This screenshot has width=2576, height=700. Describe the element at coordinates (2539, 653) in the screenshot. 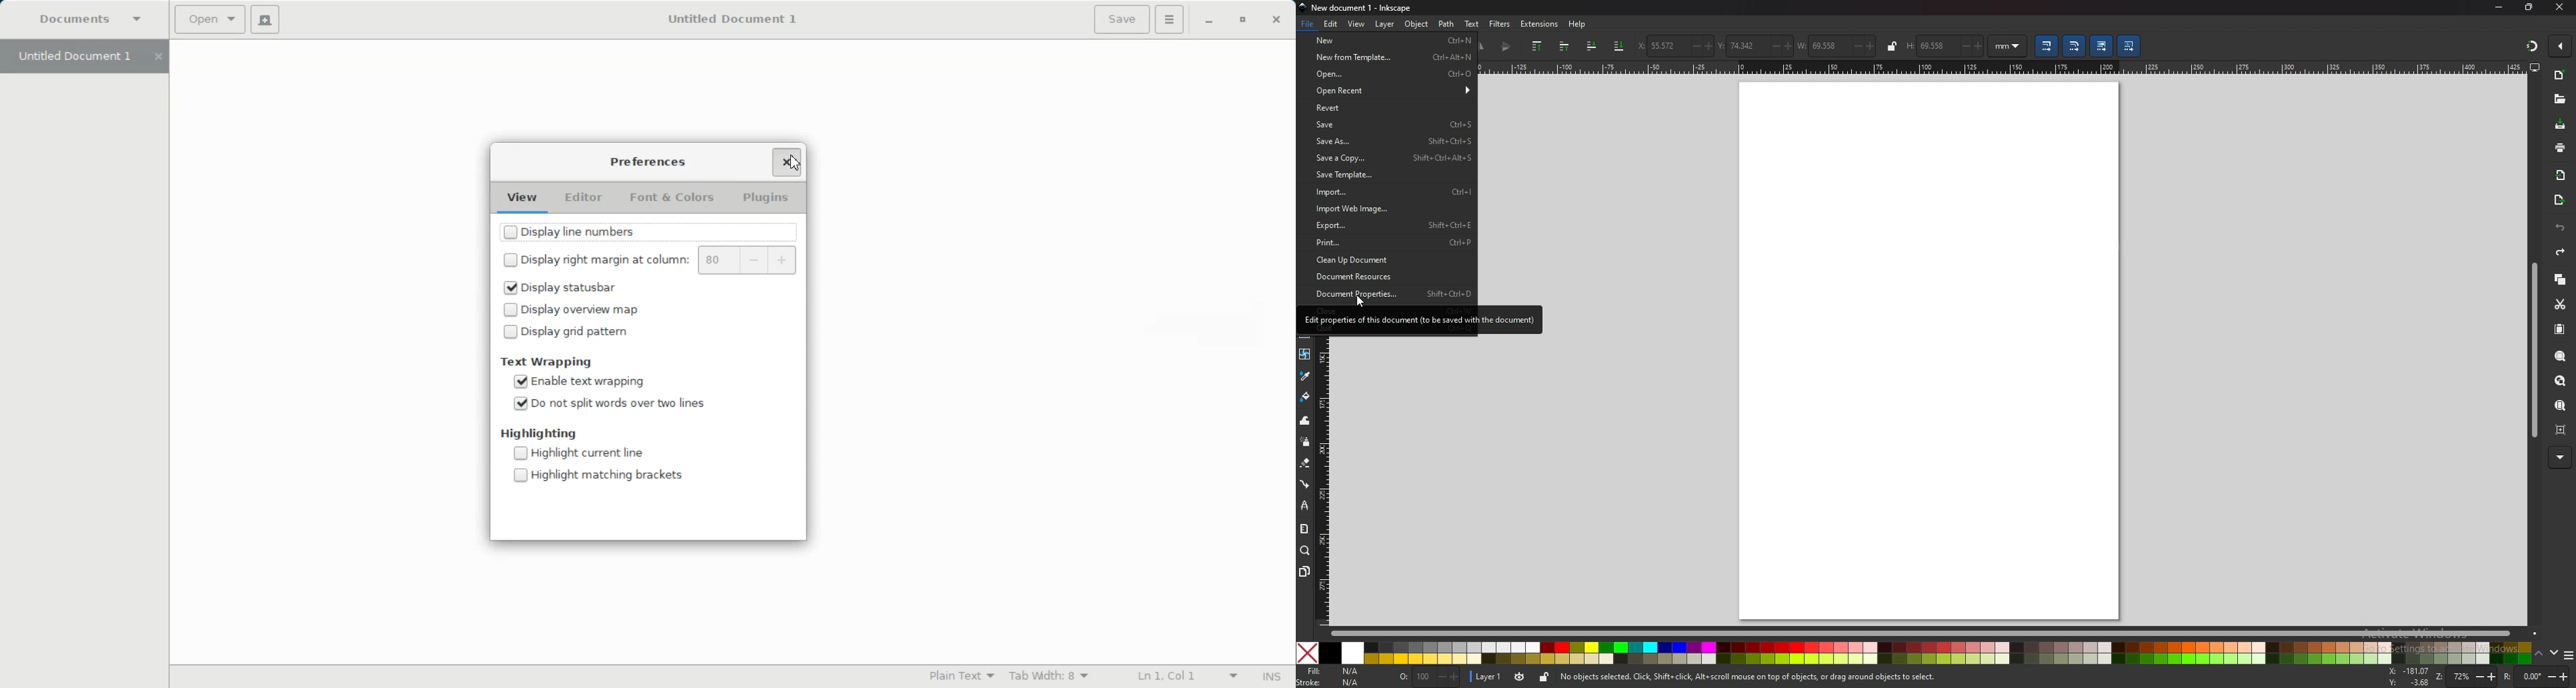

I see `up` at that location.